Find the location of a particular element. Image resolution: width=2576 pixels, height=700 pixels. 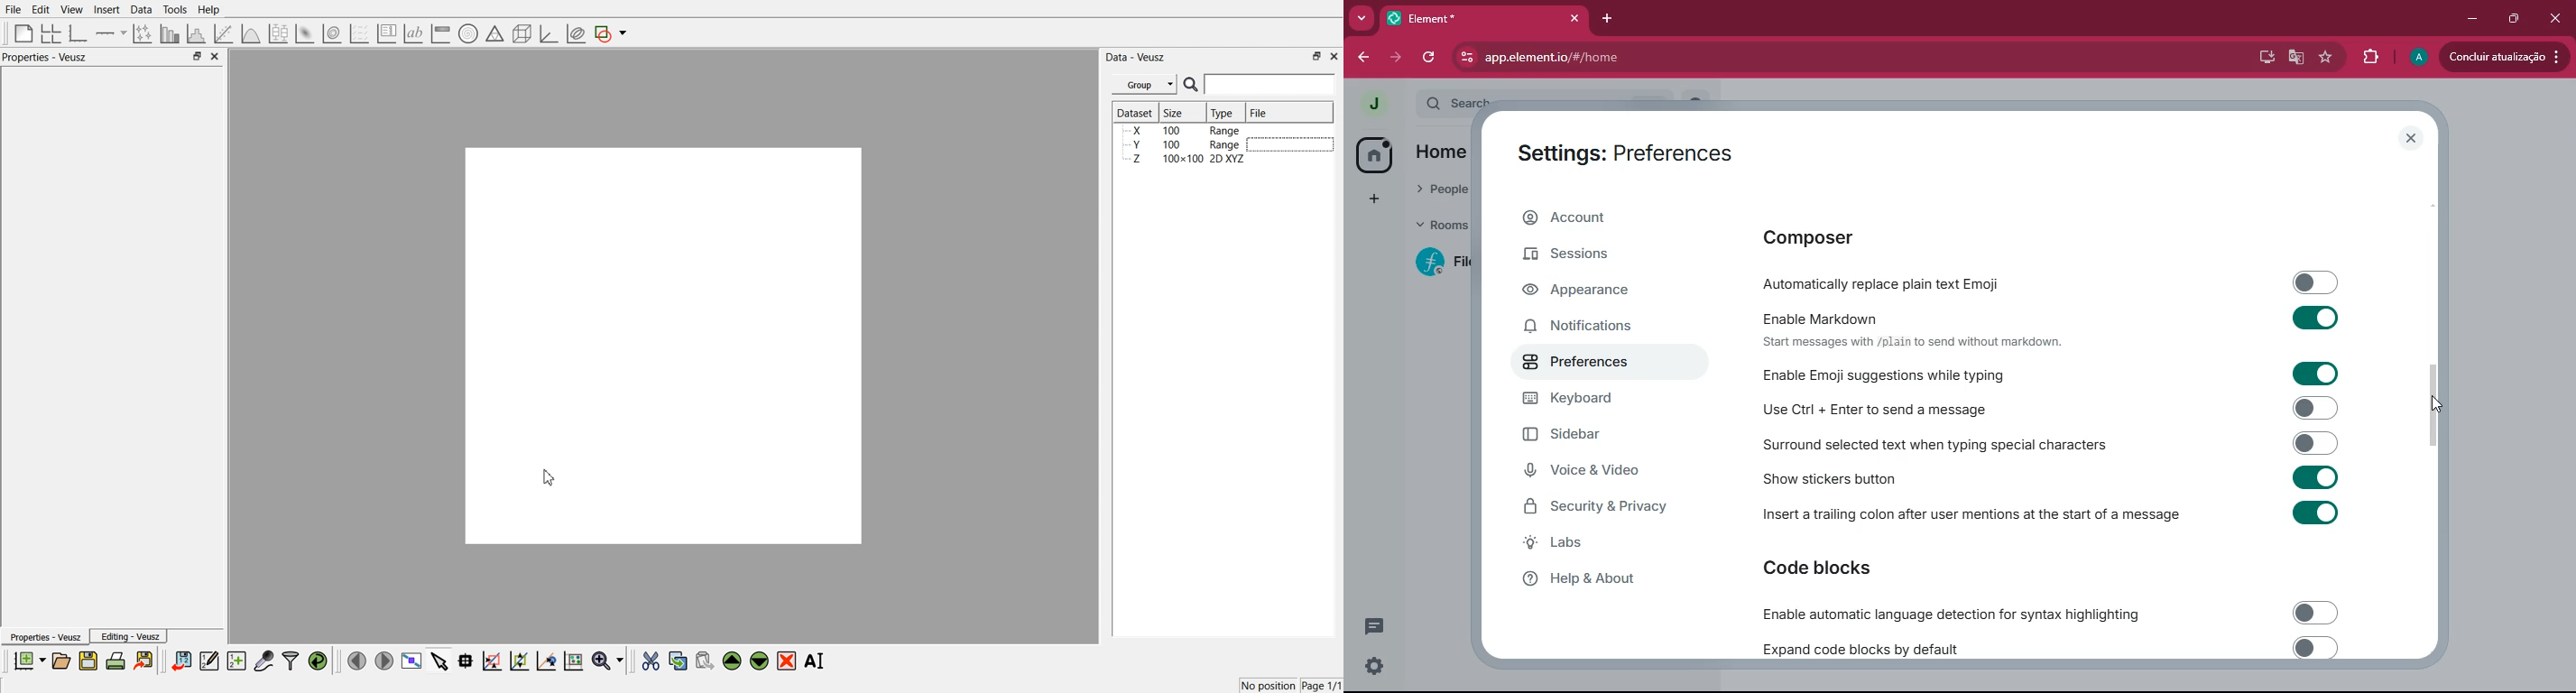

notifications is located at coordinates (1588, 328).